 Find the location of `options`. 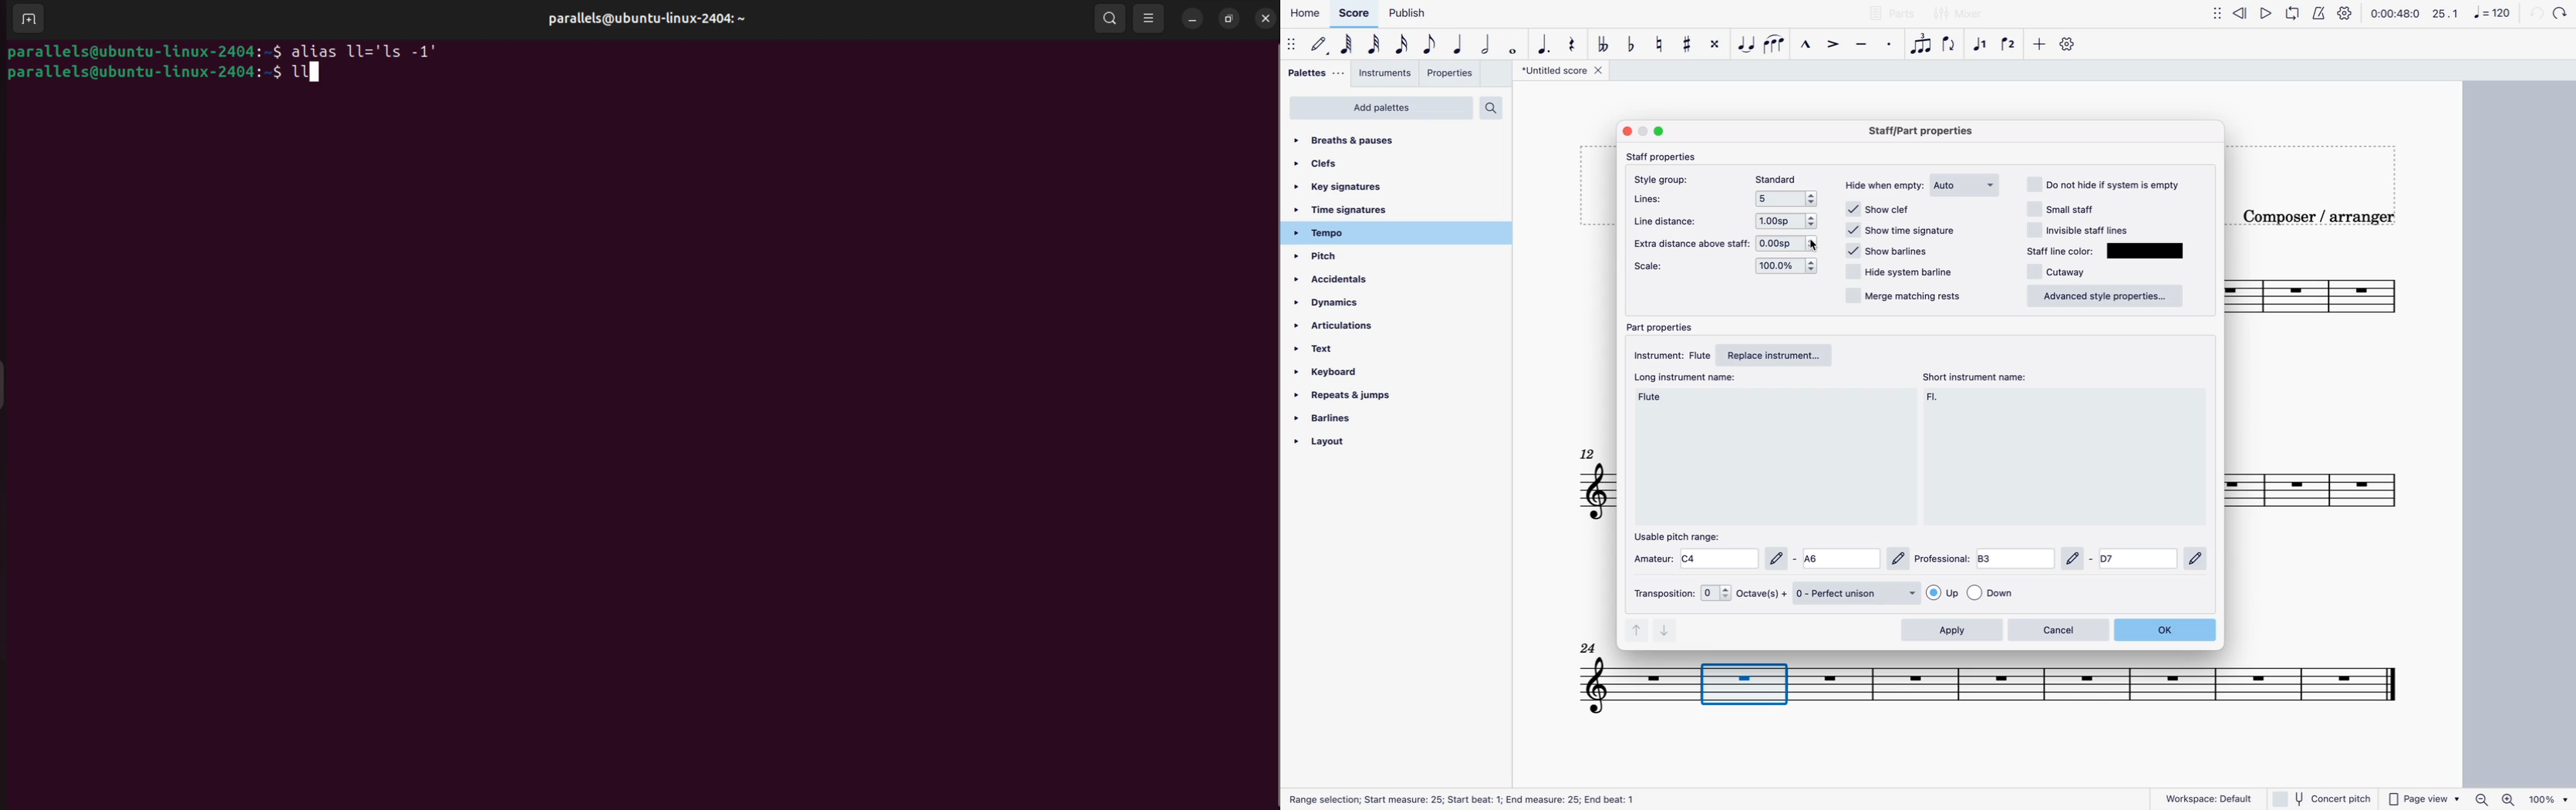

options is located at coordinates (1789, 242).